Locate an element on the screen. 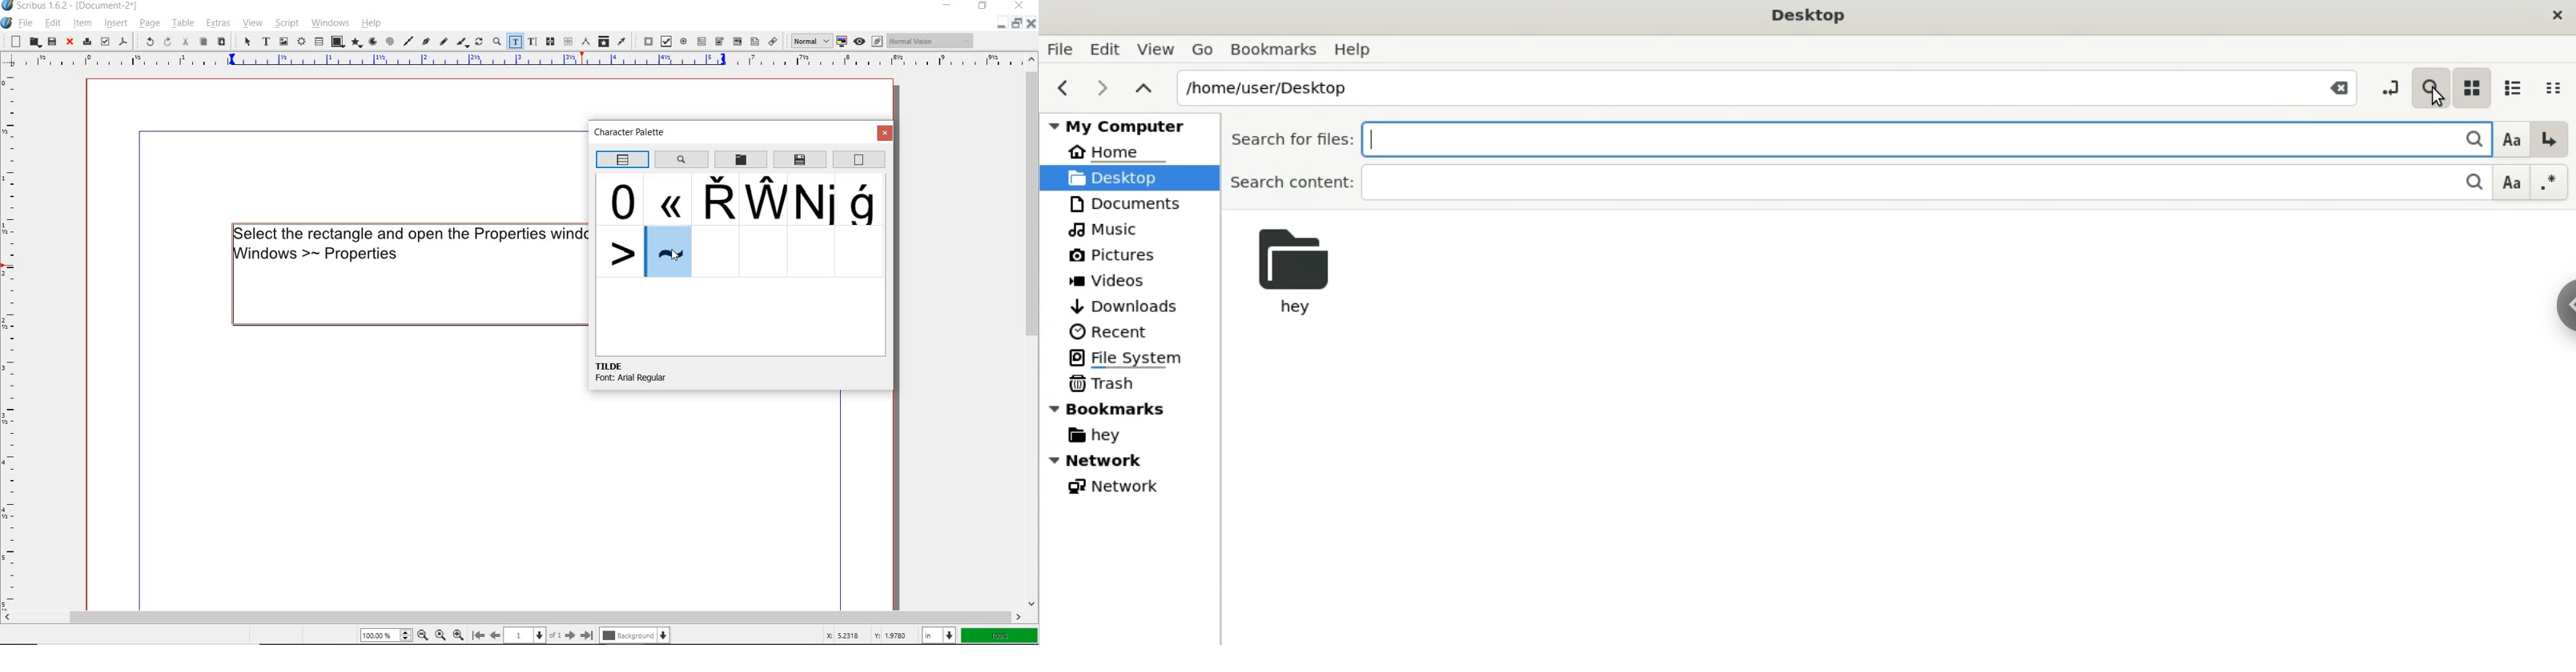 The height and width of the screenshot is (672, 2576). print is located at coordinates (86, 41).